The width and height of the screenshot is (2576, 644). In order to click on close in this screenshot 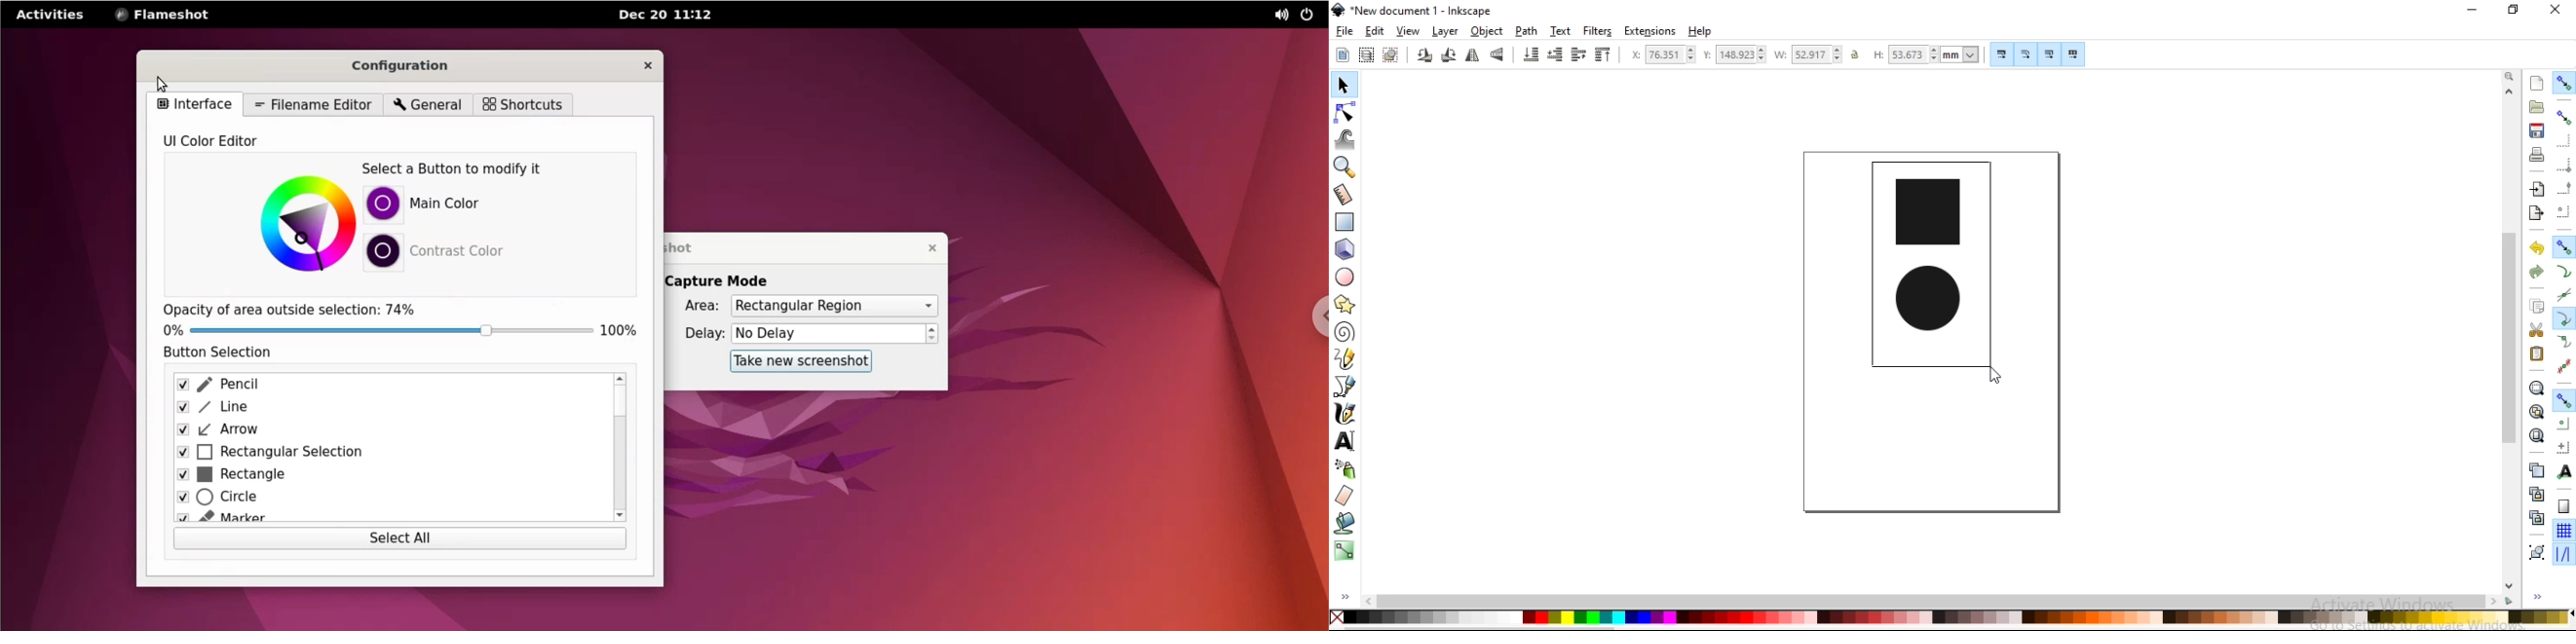, I will do `click(2555, 10)`.